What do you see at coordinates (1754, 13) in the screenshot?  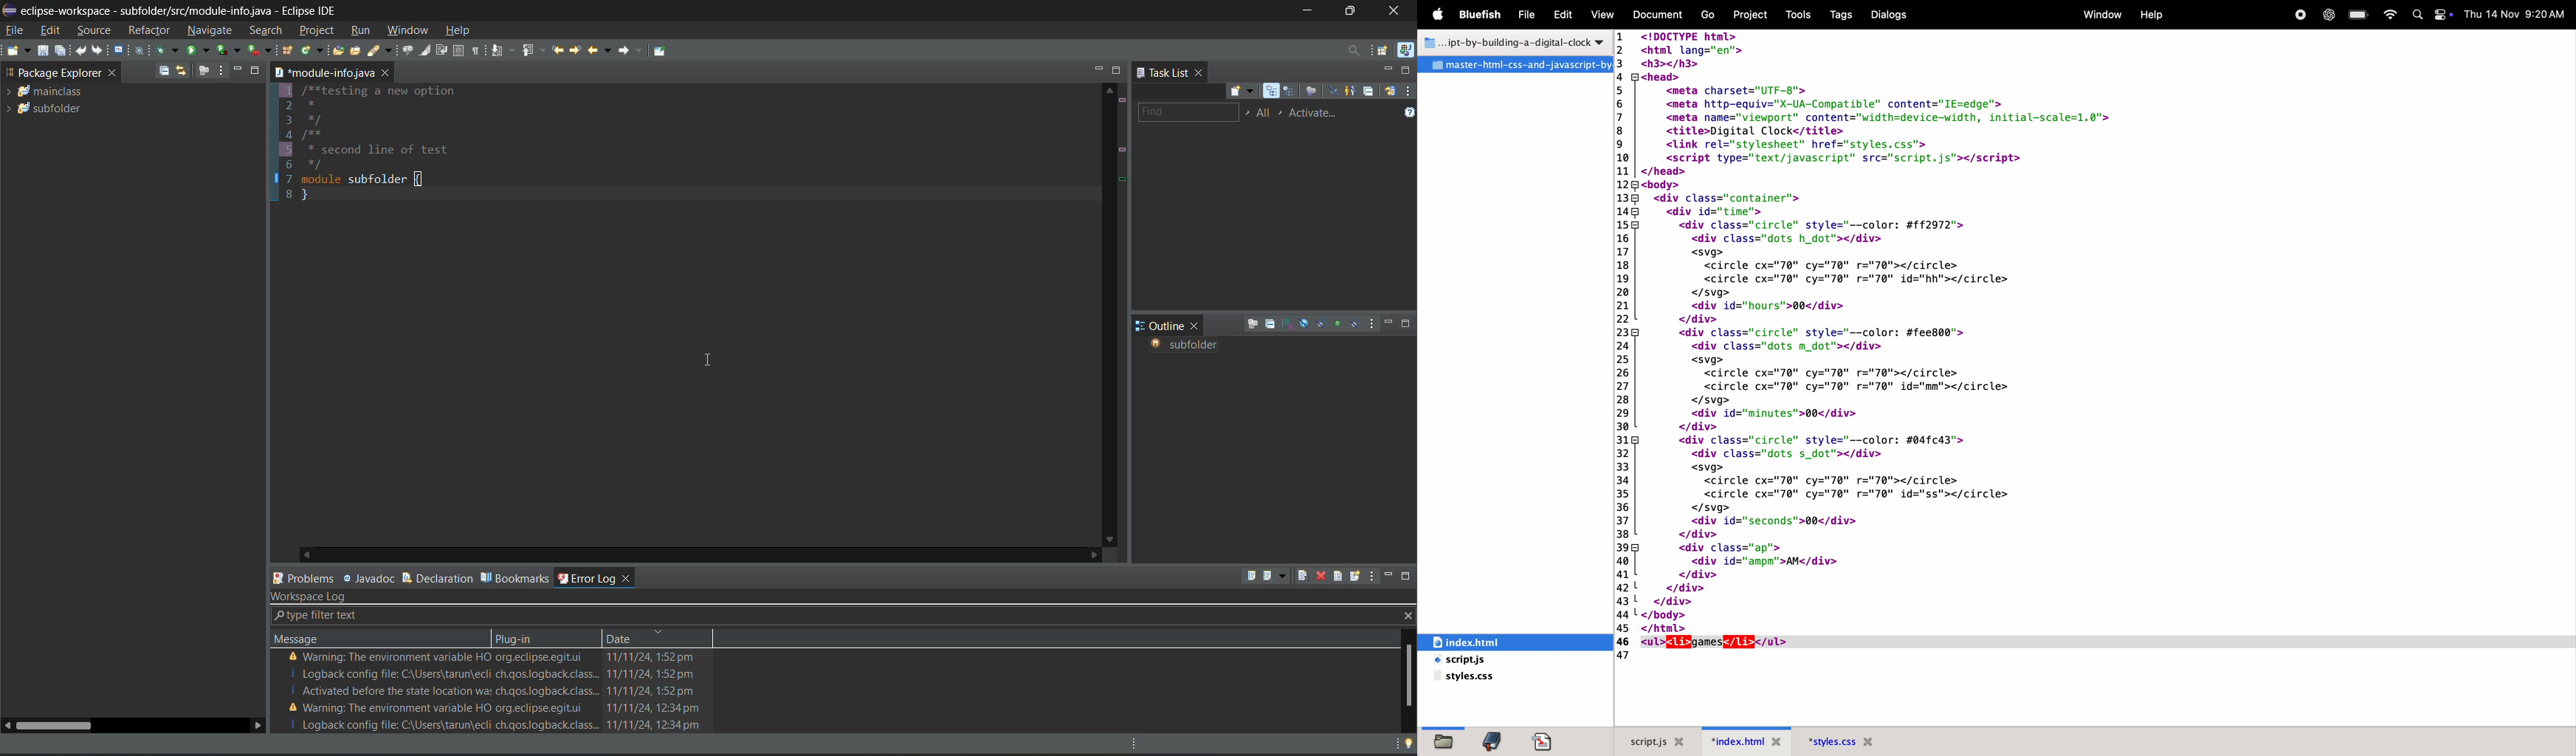 I see `Projects` at bounding box center [1754, 13].